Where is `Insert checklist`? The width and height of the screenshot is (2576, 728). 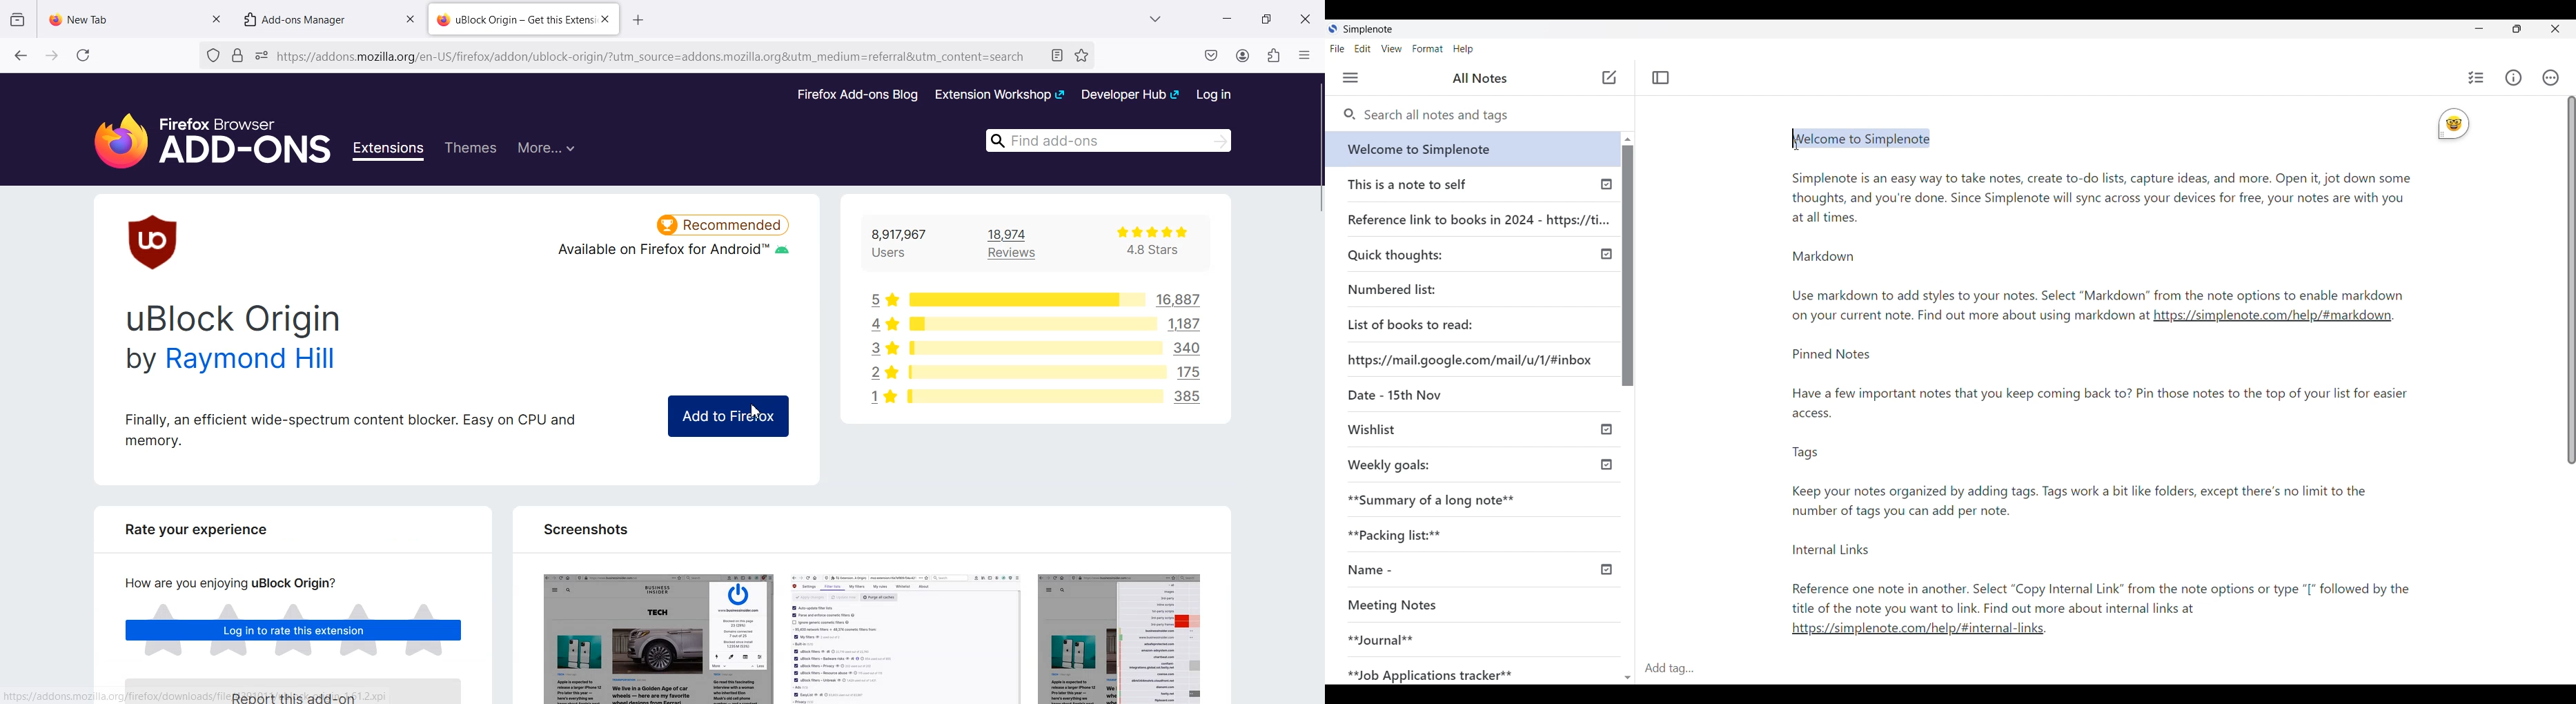
Insert checklist is located at coordinates (2477, 78).